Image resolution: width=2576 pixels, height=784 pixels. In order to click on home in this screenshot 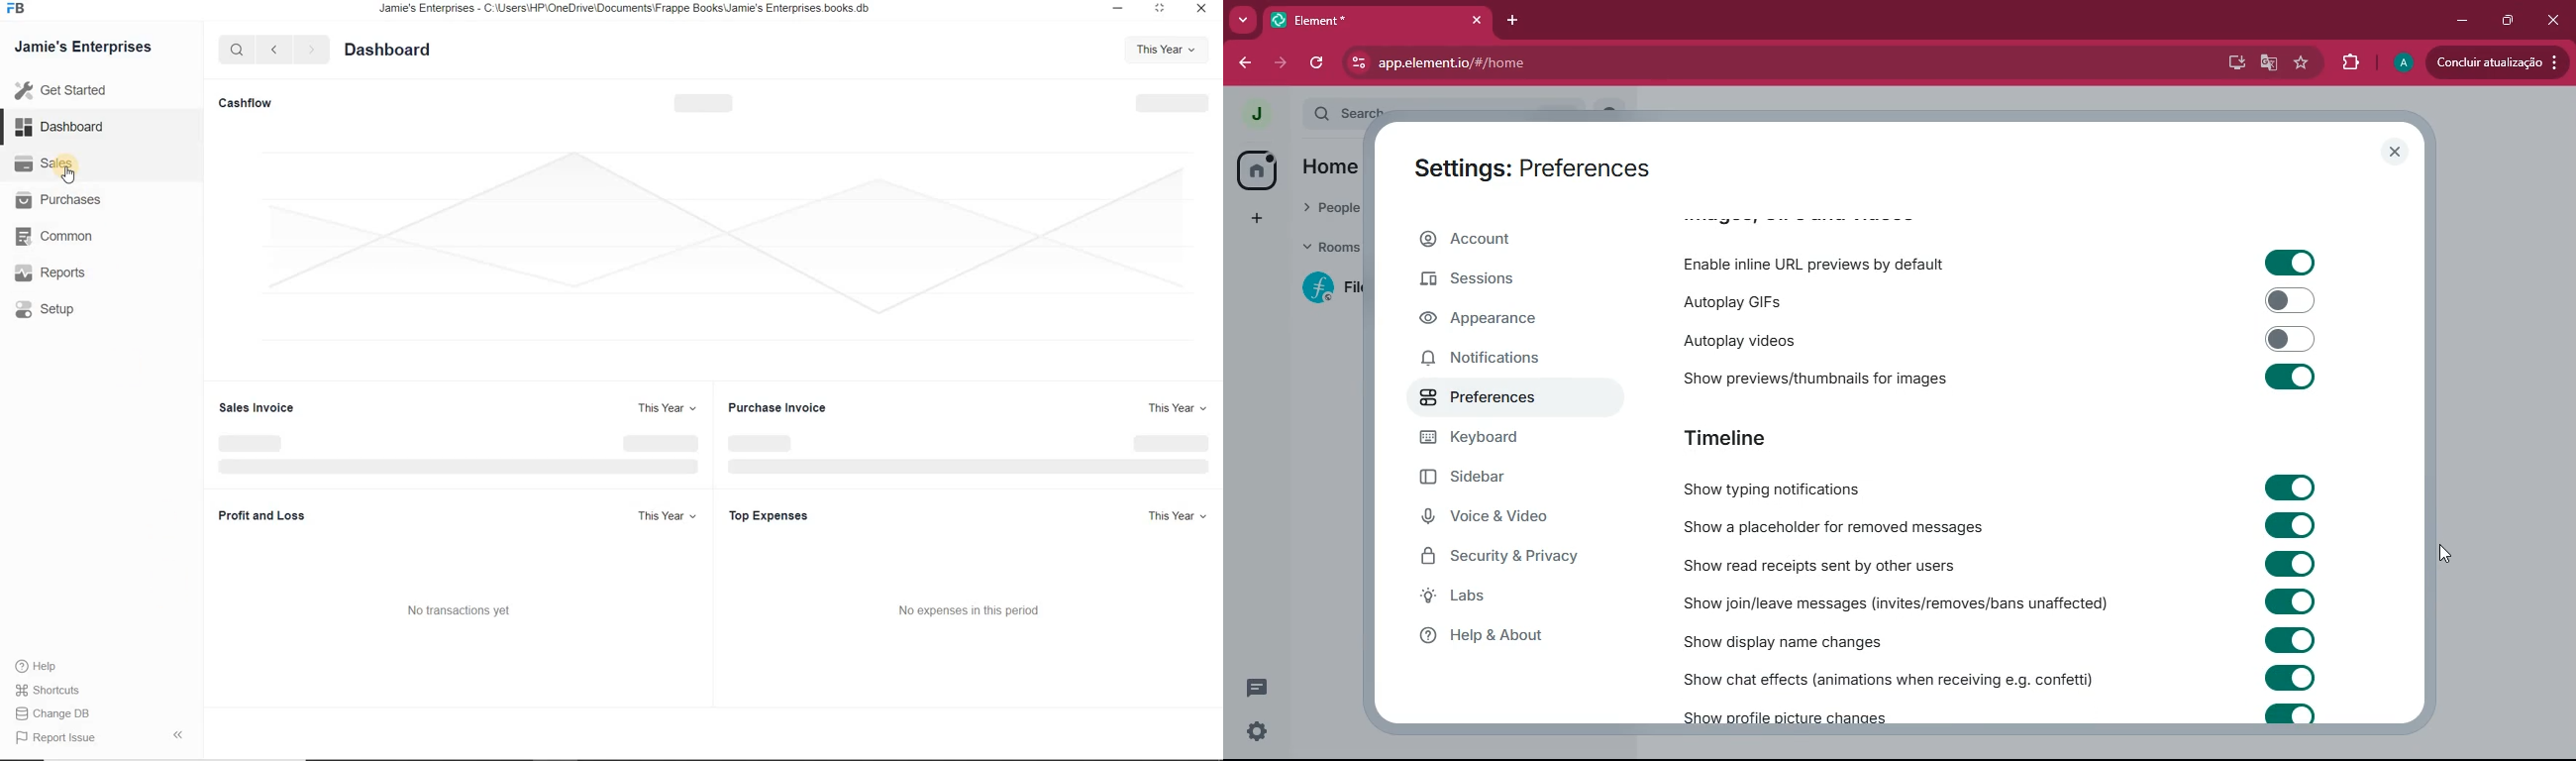, I will do `click(1257, 169)`.